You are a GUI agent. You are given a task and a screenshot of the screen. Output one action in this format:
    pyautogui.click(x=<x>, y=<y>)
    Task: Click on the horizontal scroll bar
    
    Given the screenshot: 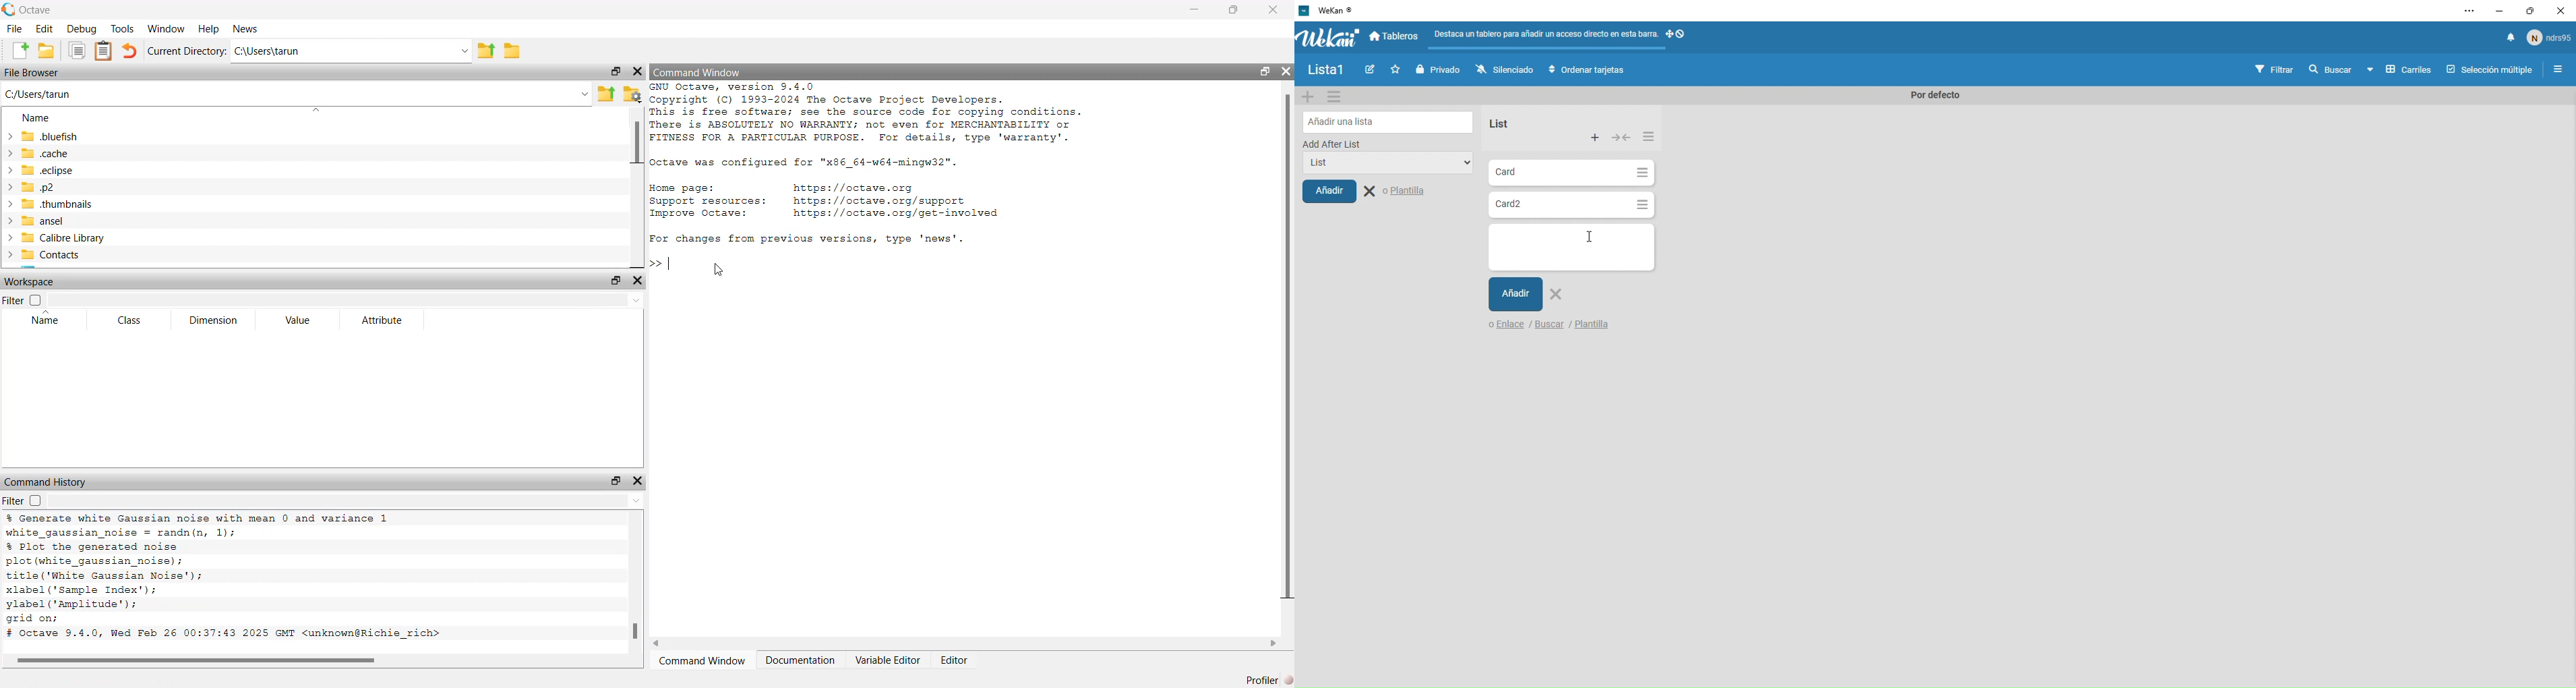 What is the action you would take?
    pyautogui.click(x=307, y=659)
    